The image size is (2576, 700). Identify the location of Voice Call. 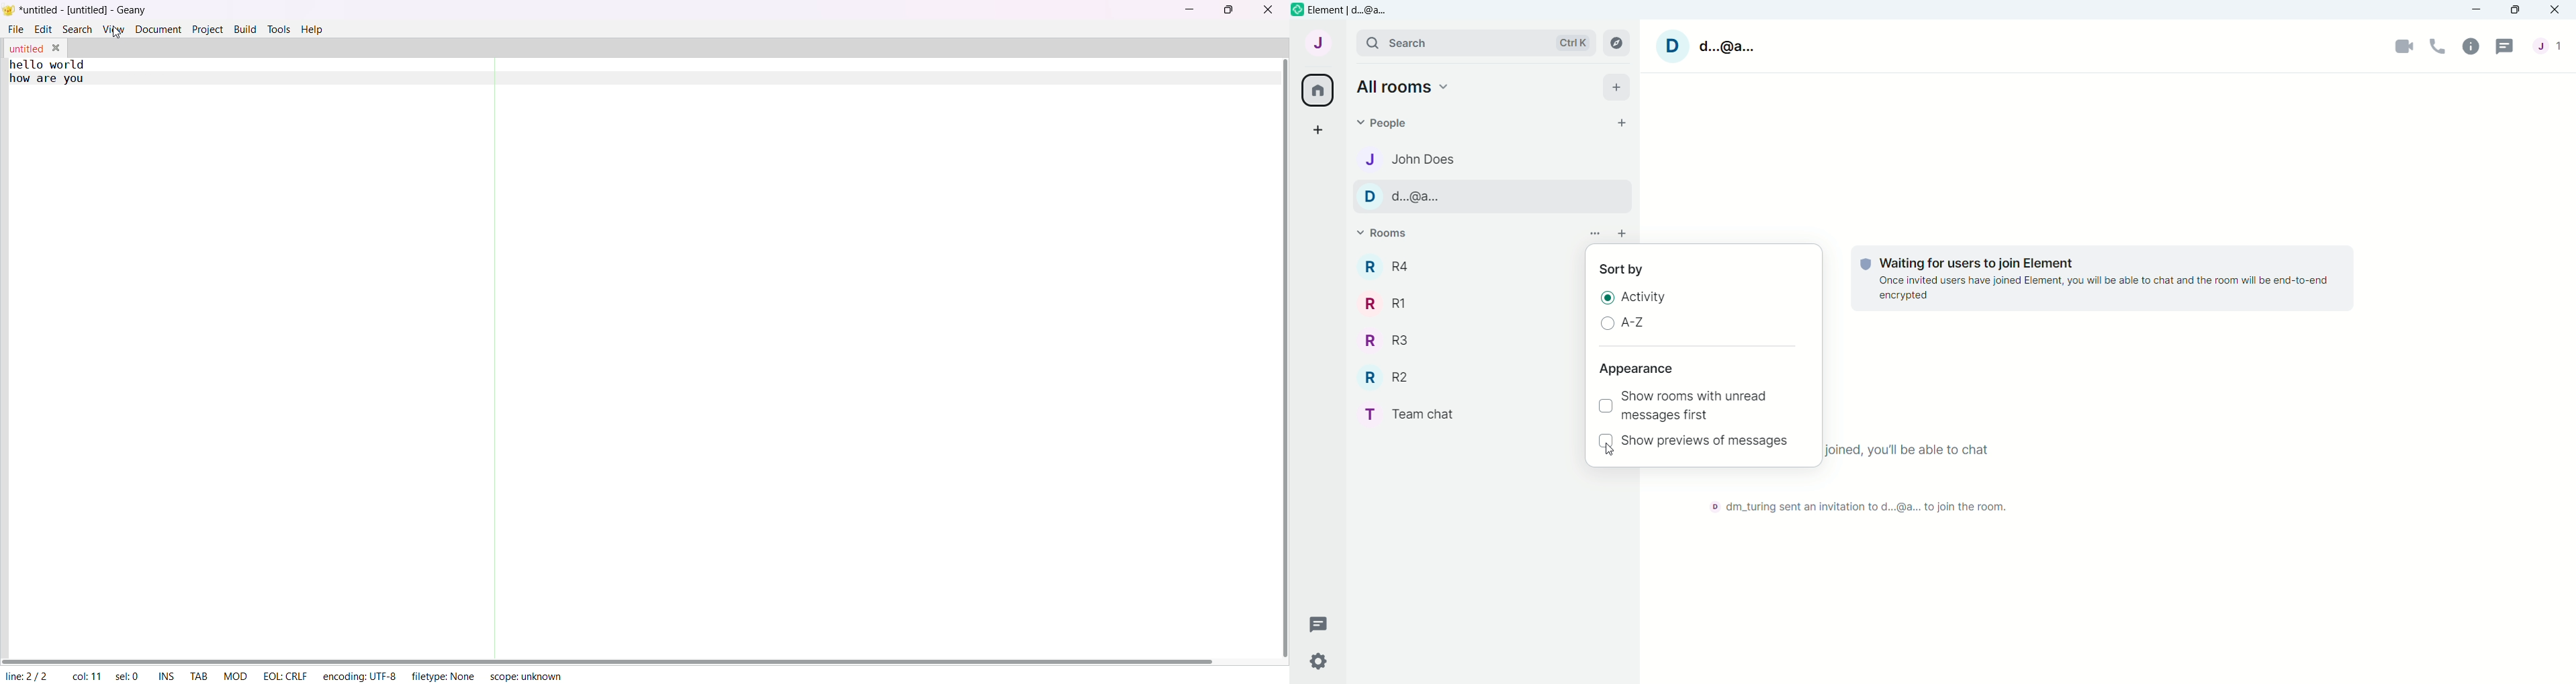
(2437, 46).